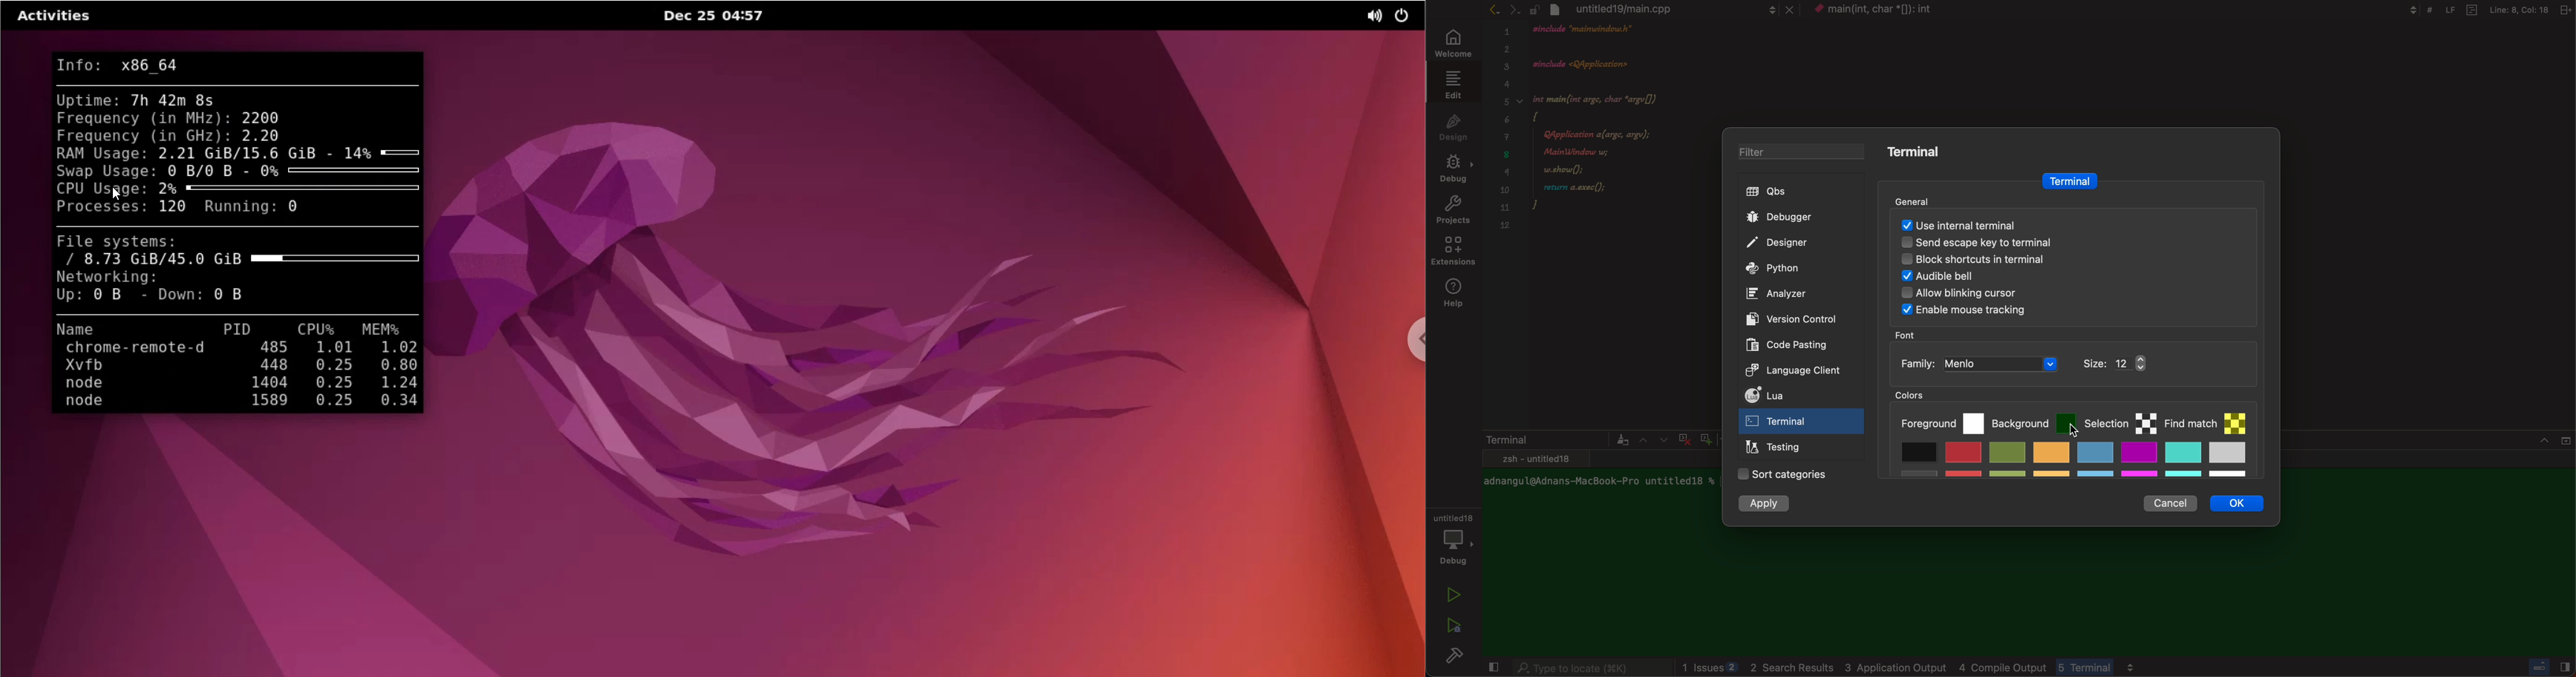 The image size is (2576, 700). What do you see at coordinates (2068, 181) in the screenshot?
I see `terminal` at bounding box center [2068, 181].